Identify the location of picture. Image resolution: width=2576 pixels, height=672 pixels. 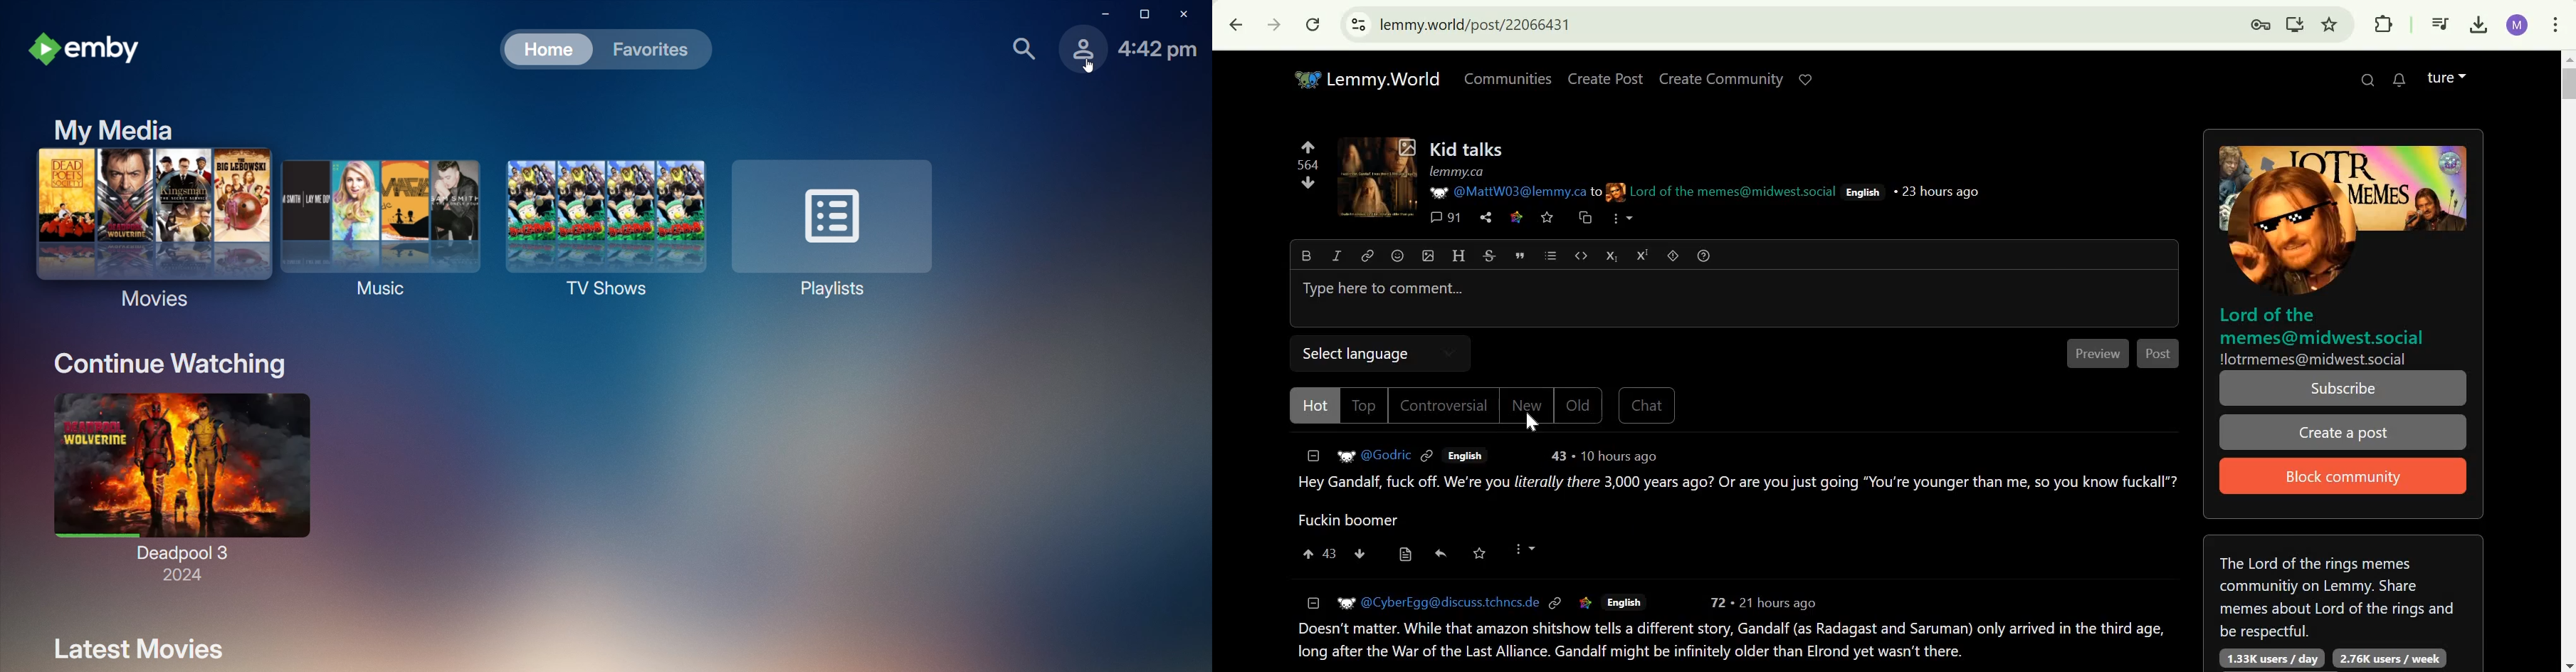
(1344, 454).